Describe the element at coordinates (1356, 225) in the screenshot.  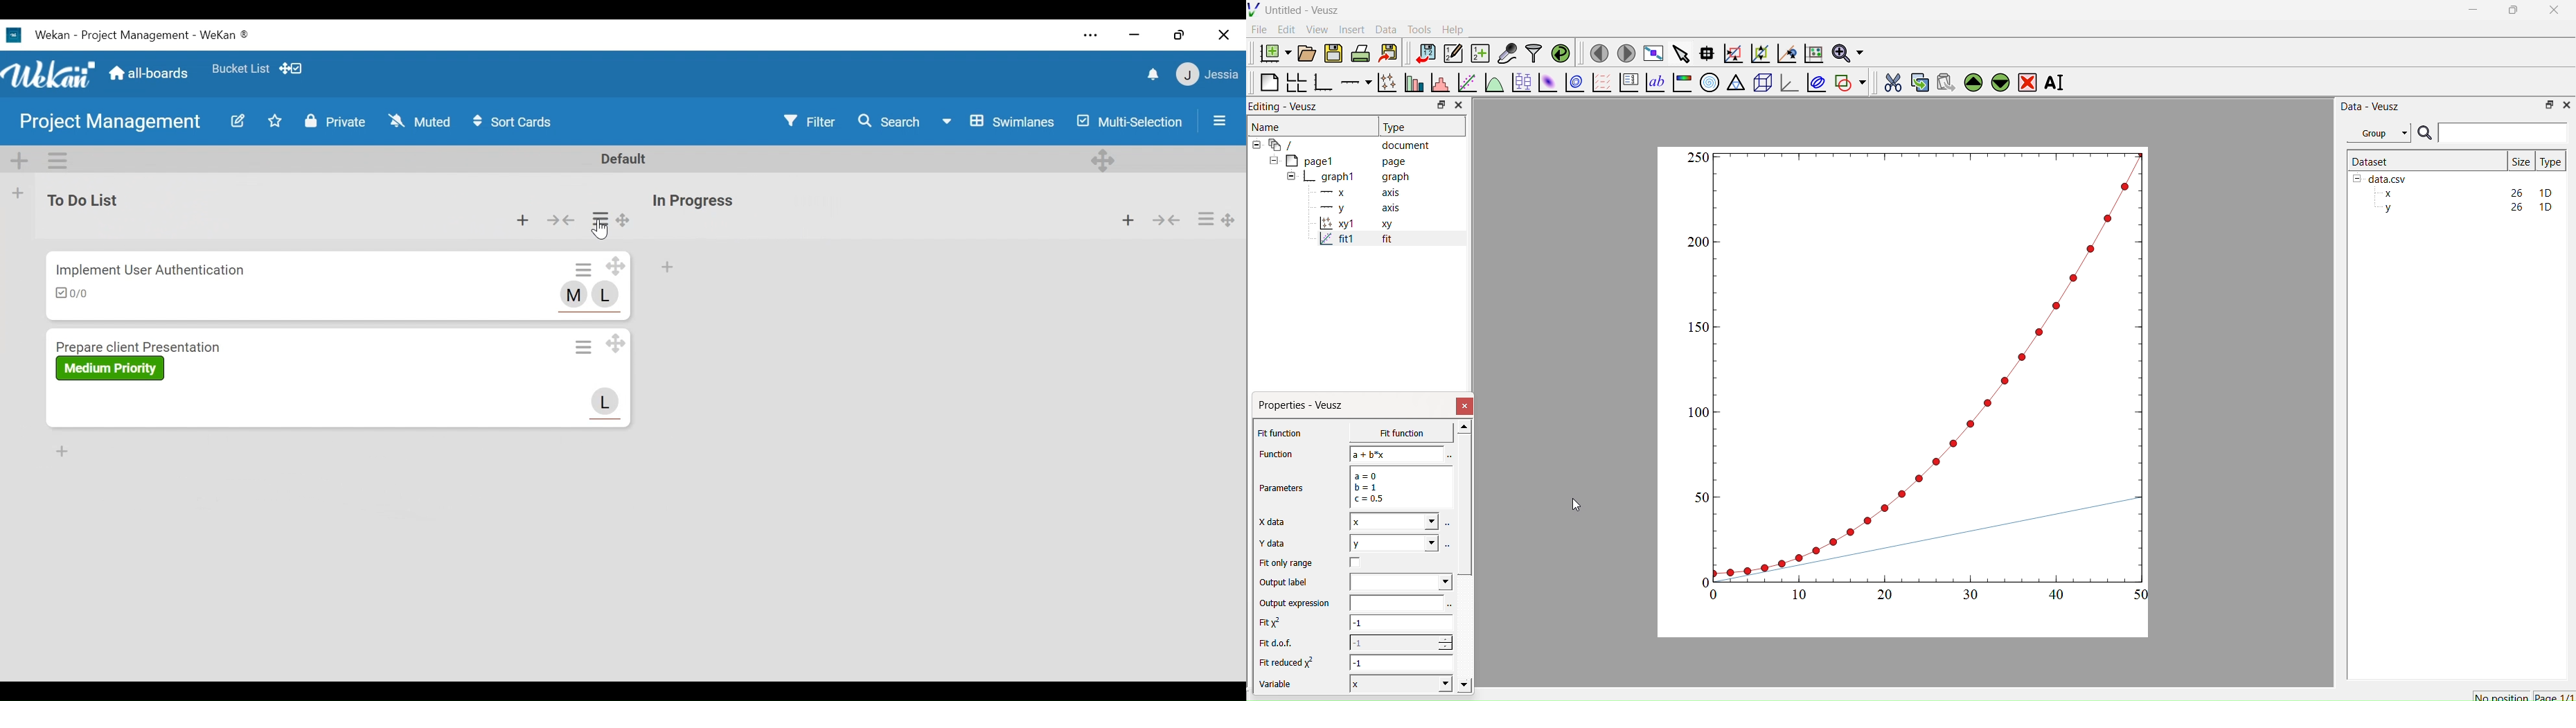
I see `x1 xy` at that location.